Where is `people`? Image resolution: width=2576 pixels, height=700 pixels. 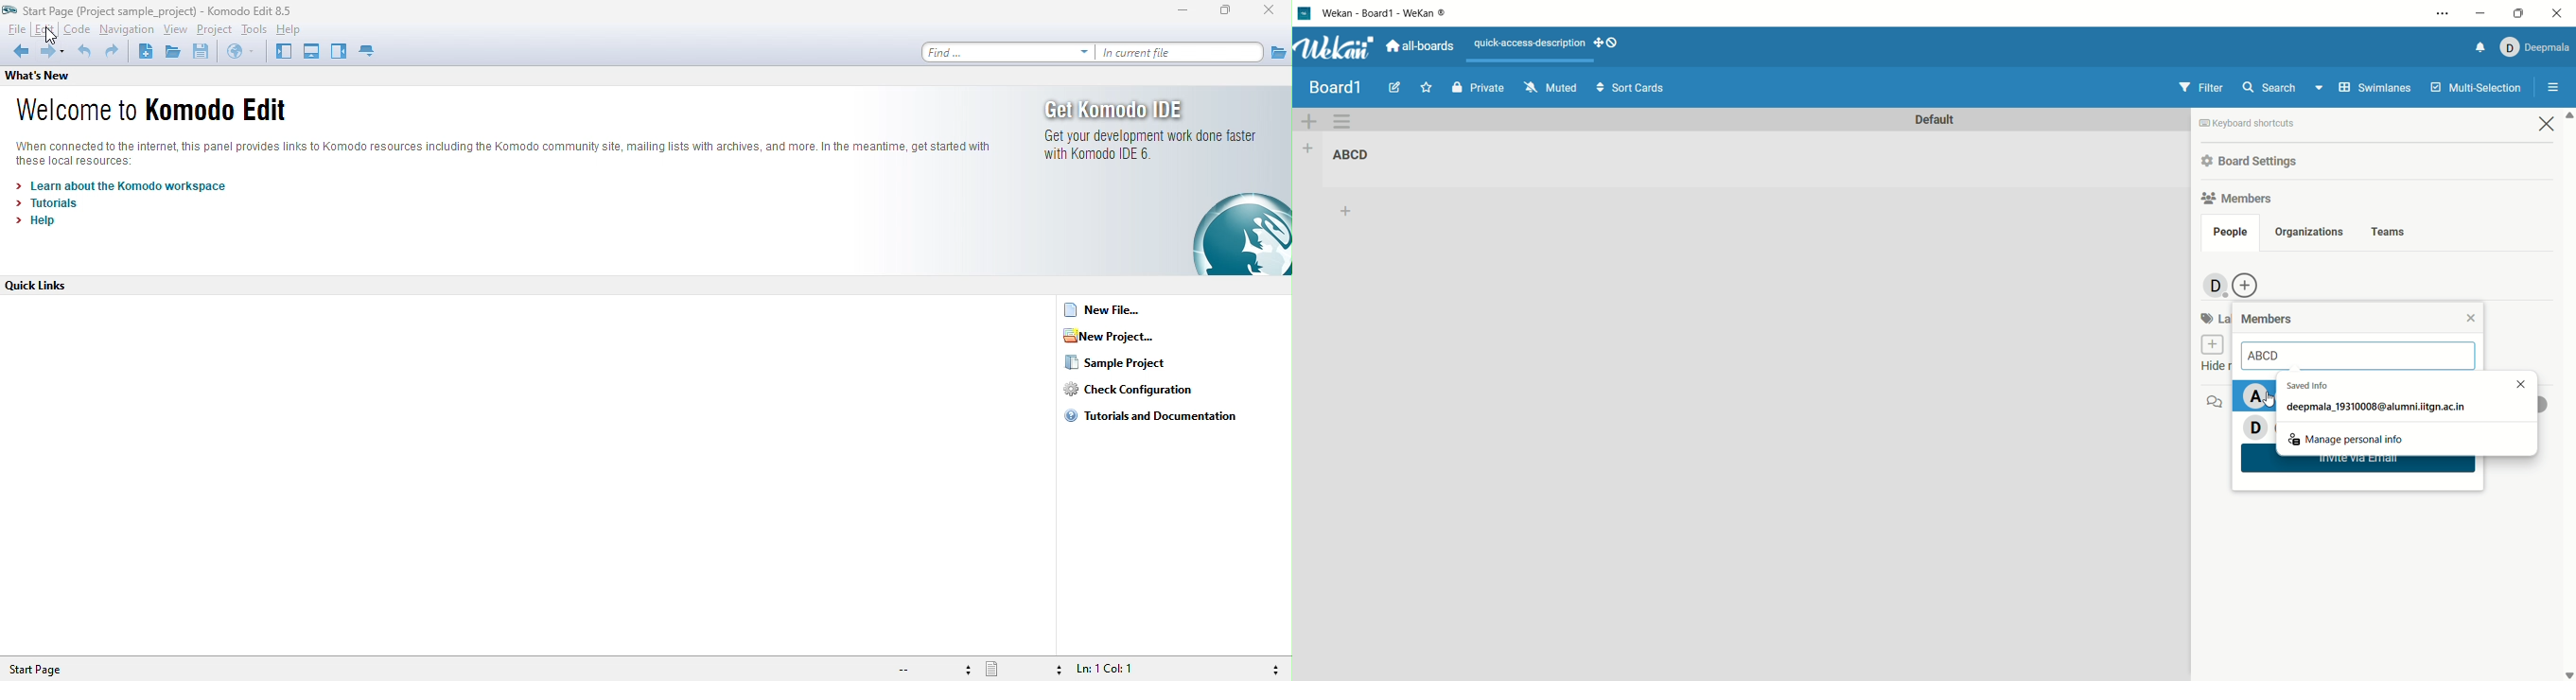 people is located at coordinates (2230, 234).